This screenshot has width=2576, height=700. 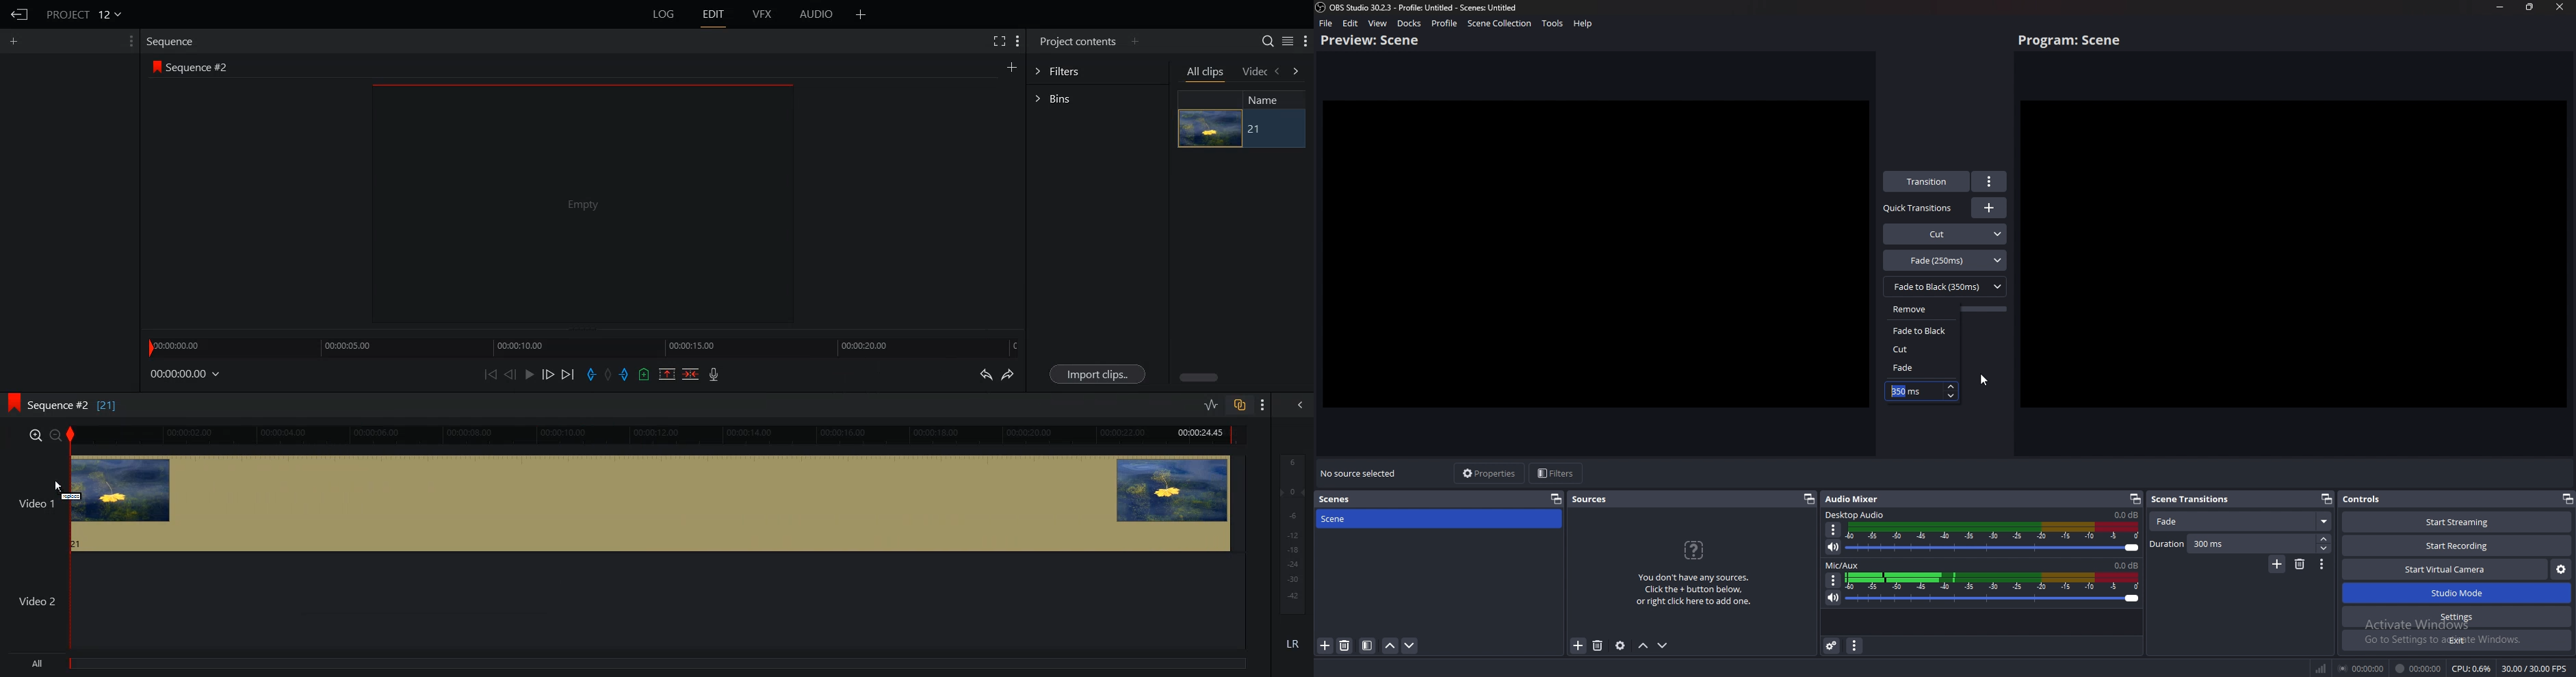 I want to click on Nudge One Frame Back, so click(x=511, y=374).